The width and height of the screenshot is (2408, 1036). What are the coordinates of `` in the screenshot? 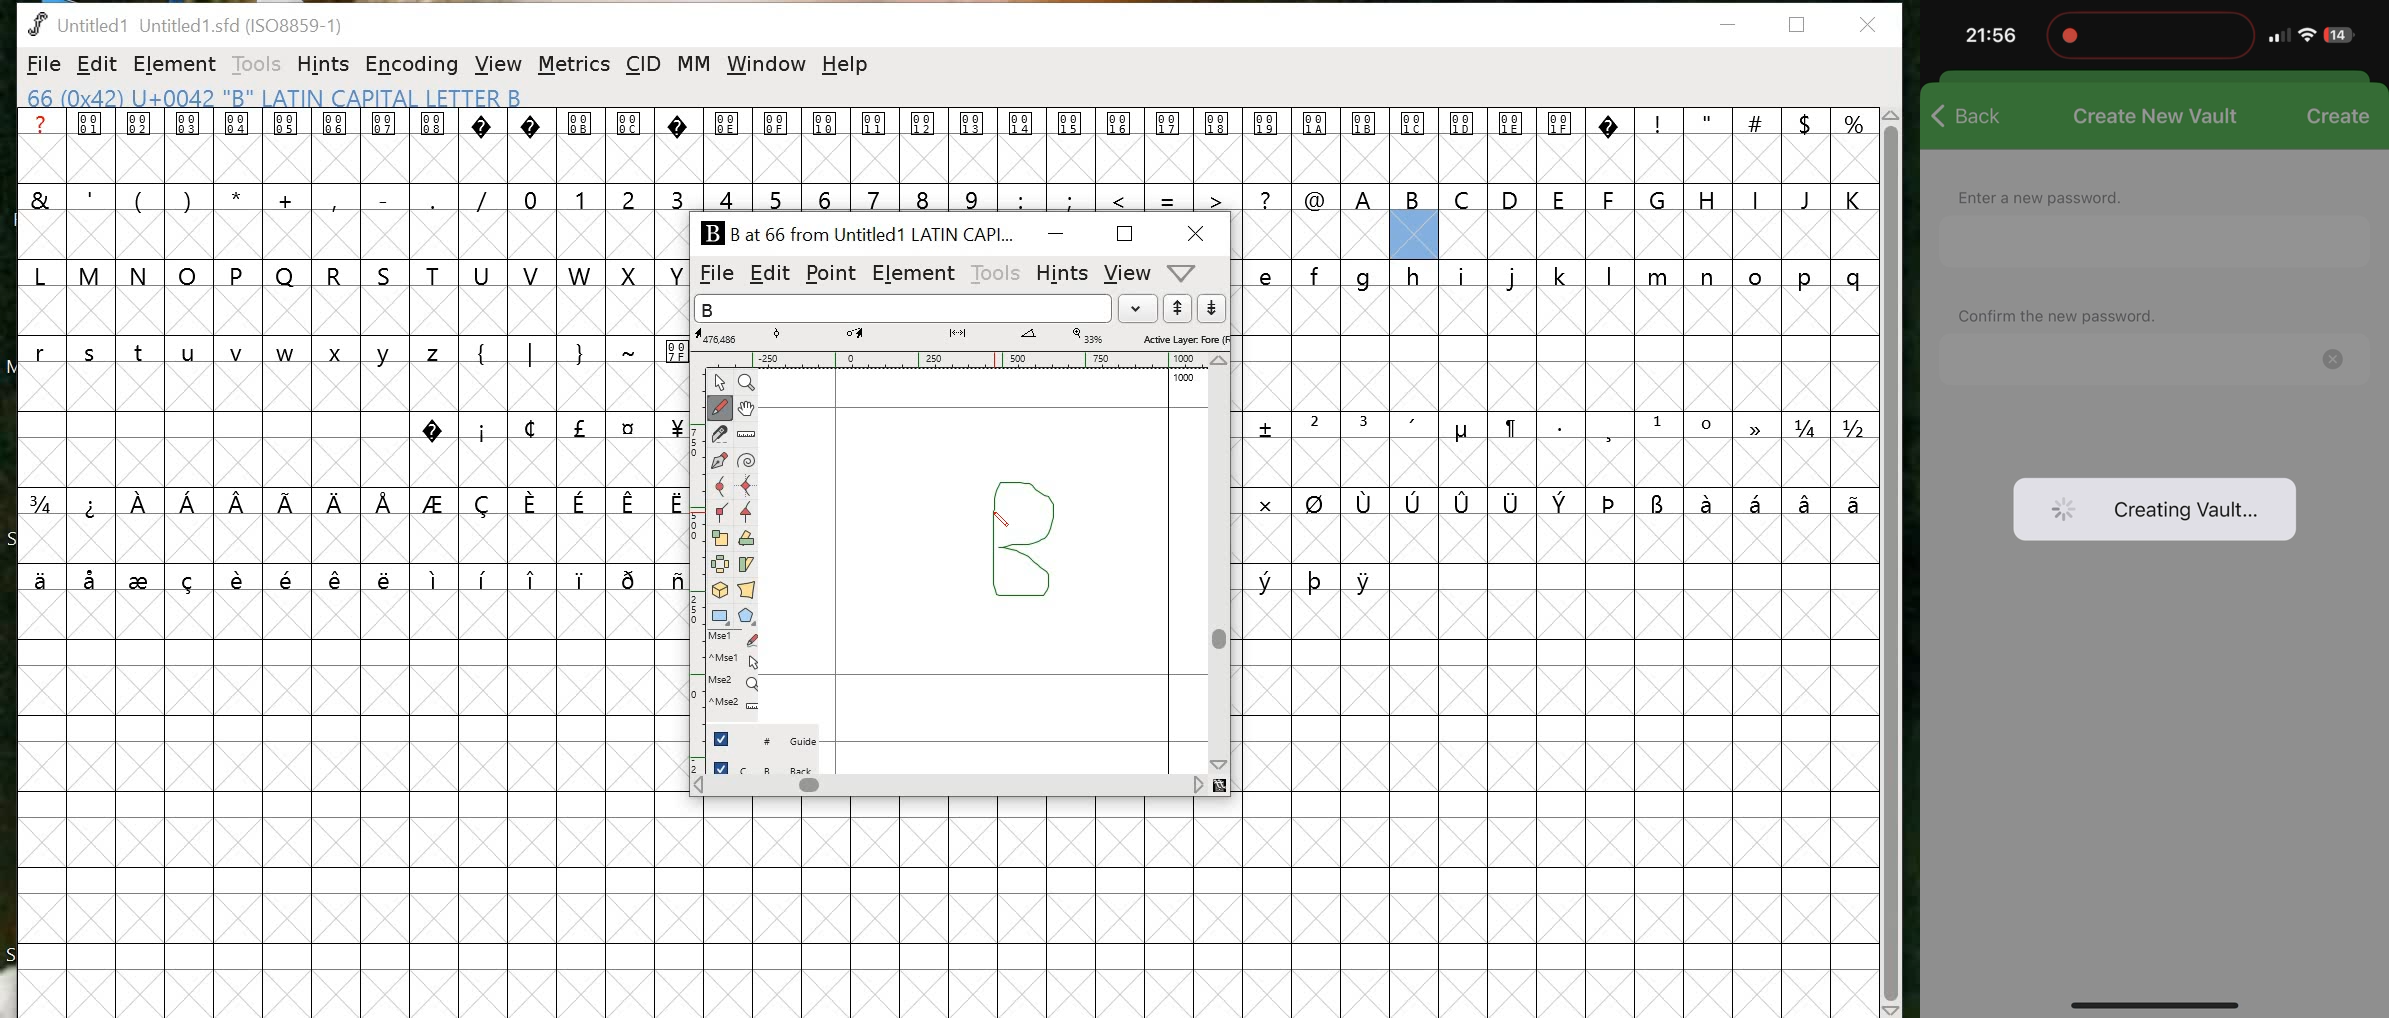 It's located at (2161, 113).